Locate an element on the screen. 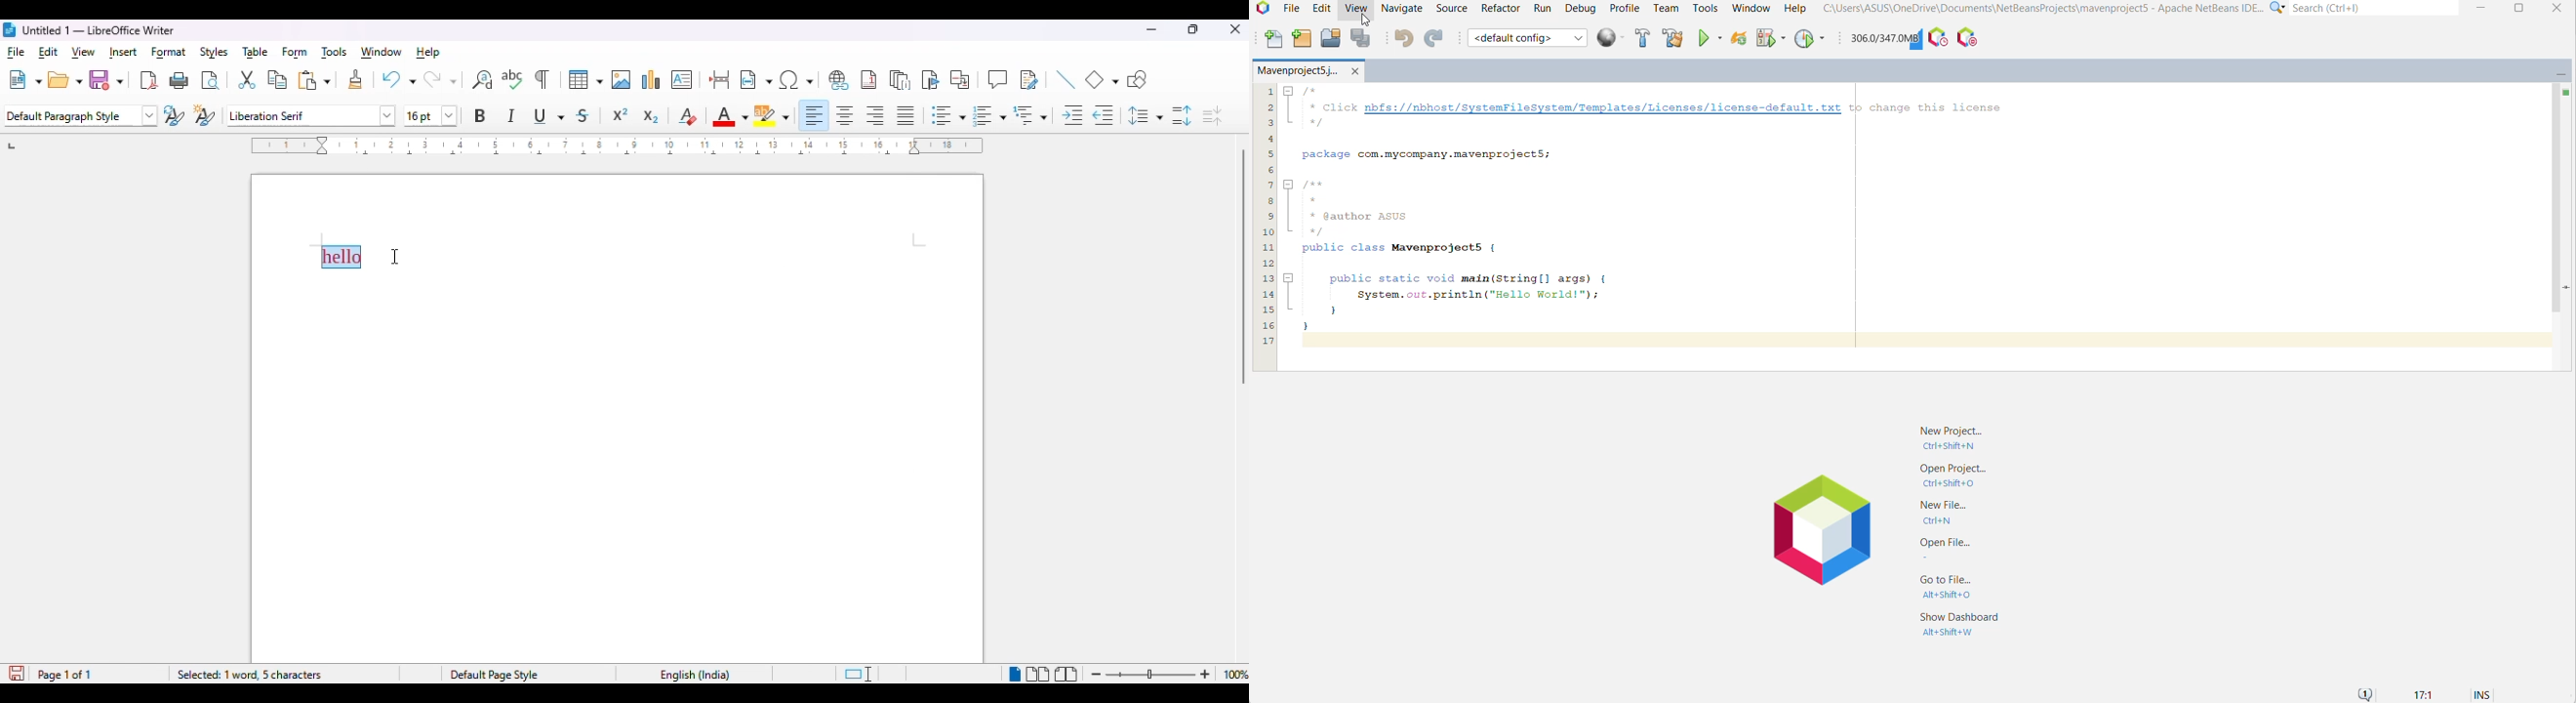 Image resolution: width=2576 pixels, height=728 pixels. align center is located at coordinates (845, 116).